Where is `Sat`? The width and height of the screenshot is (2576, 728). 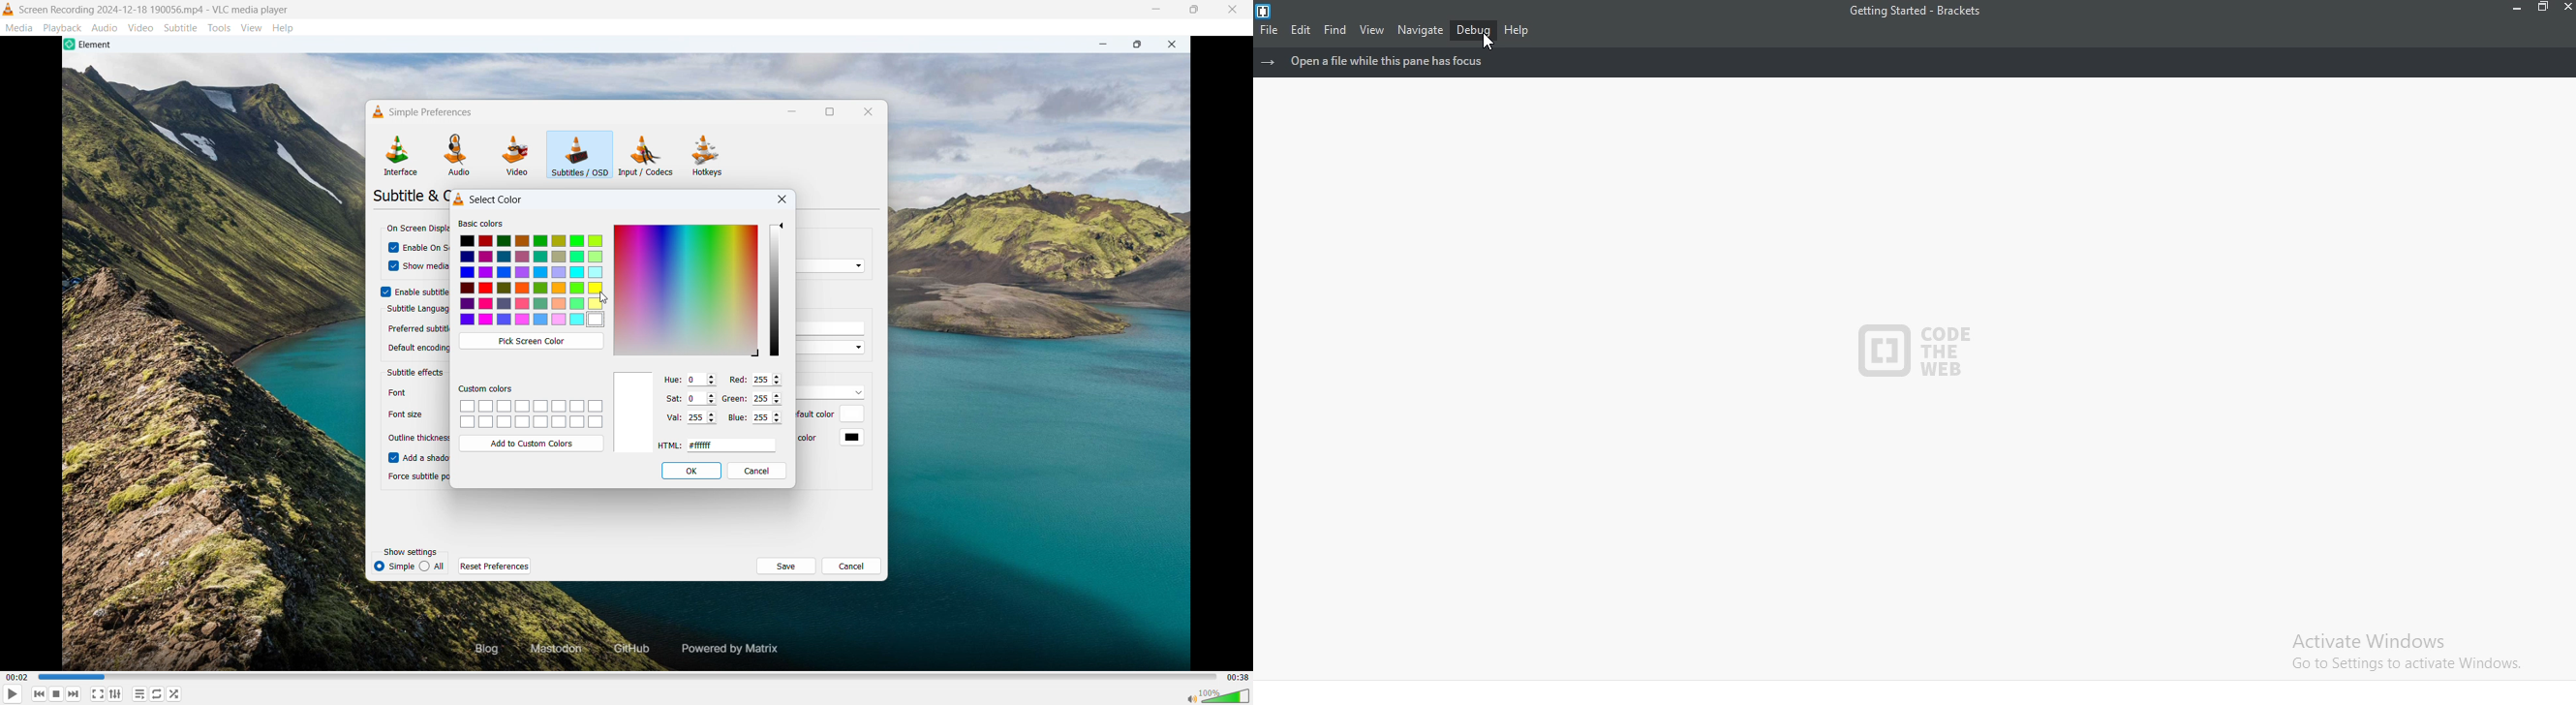
Sat is located at coordinates (672, 397).